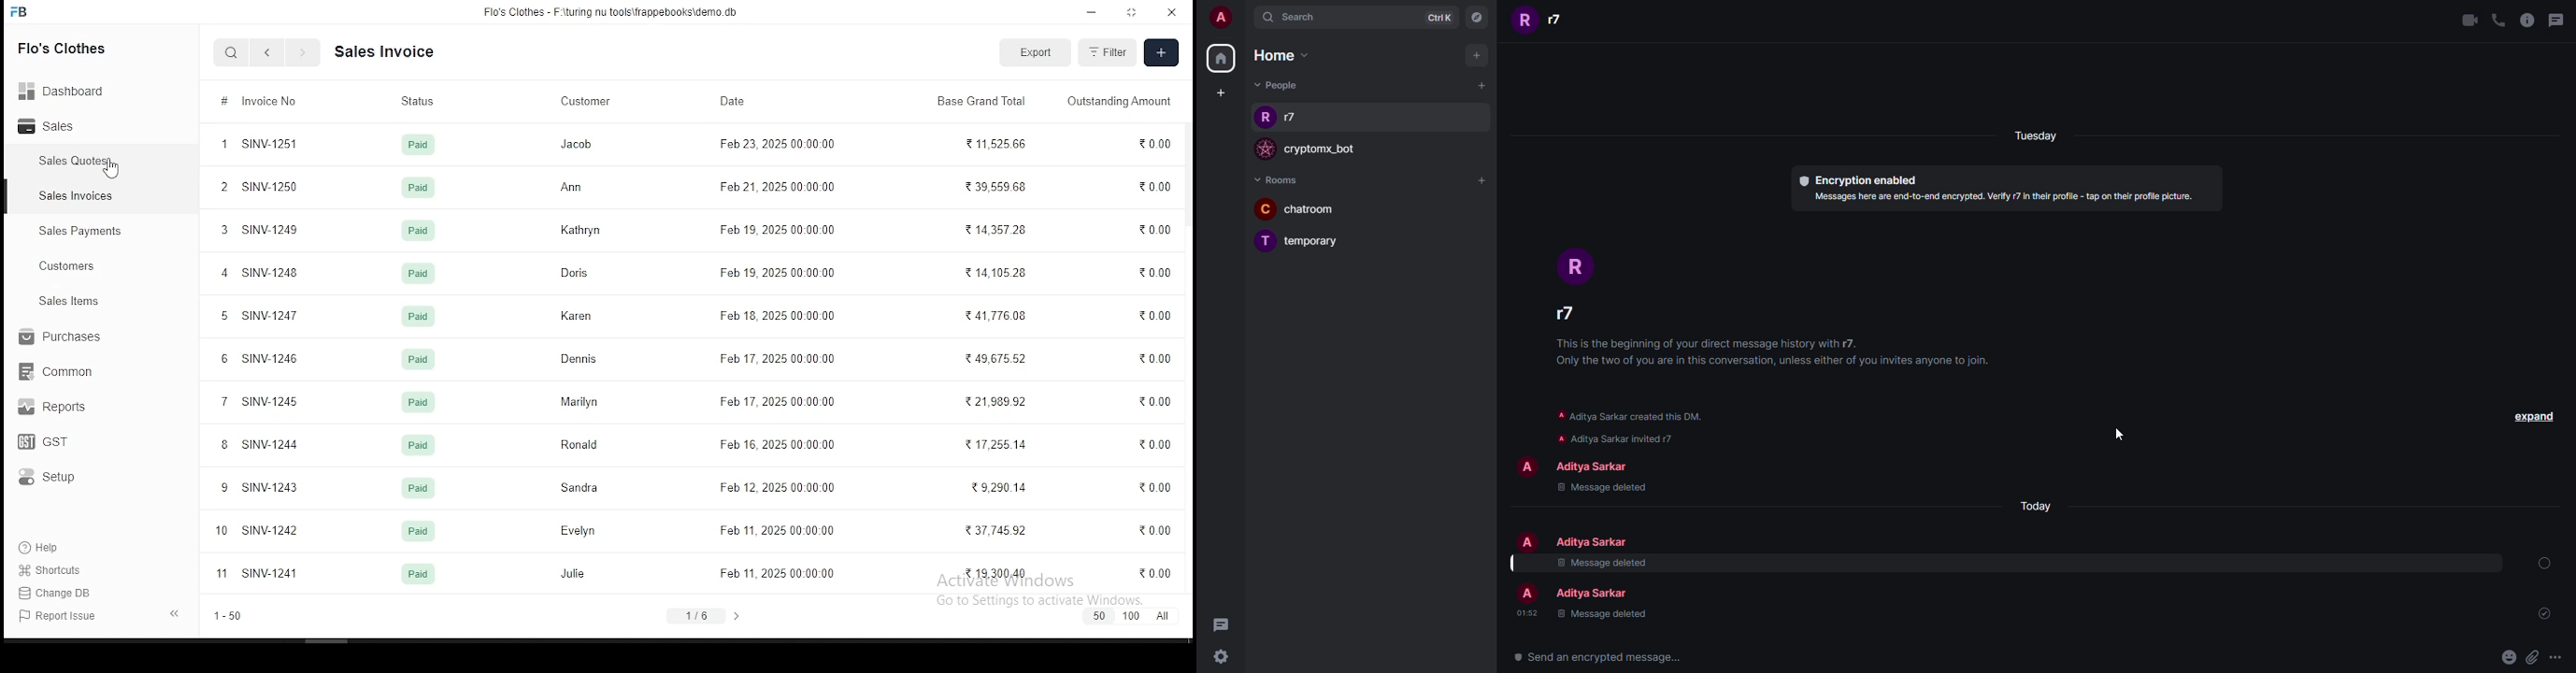 This screenshot has width=2576, height=700. I want to click on 9 SINV-1243, so click(258, 487).